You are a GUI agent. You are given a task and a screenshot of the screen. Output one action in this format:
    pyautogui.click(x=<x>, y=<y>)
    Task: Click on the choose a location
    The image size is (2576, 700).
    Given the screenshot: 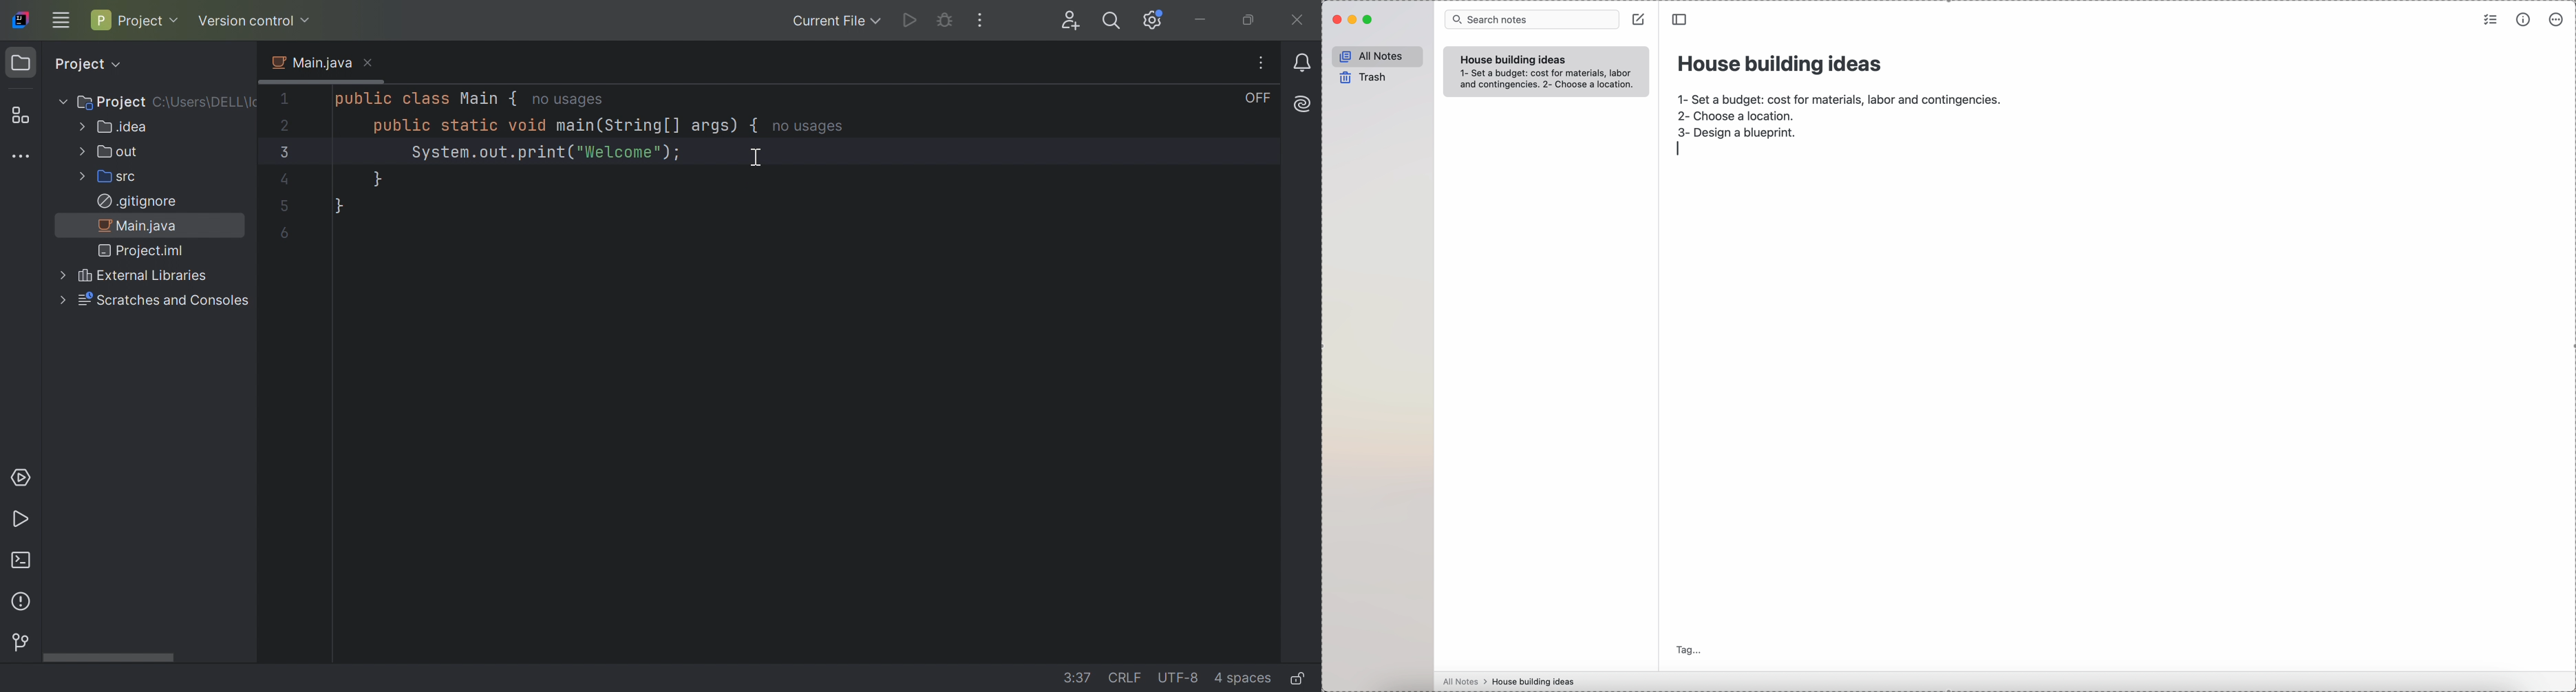 What is the action you would take?
    pyautogui.click(x=1740, y=116)
    